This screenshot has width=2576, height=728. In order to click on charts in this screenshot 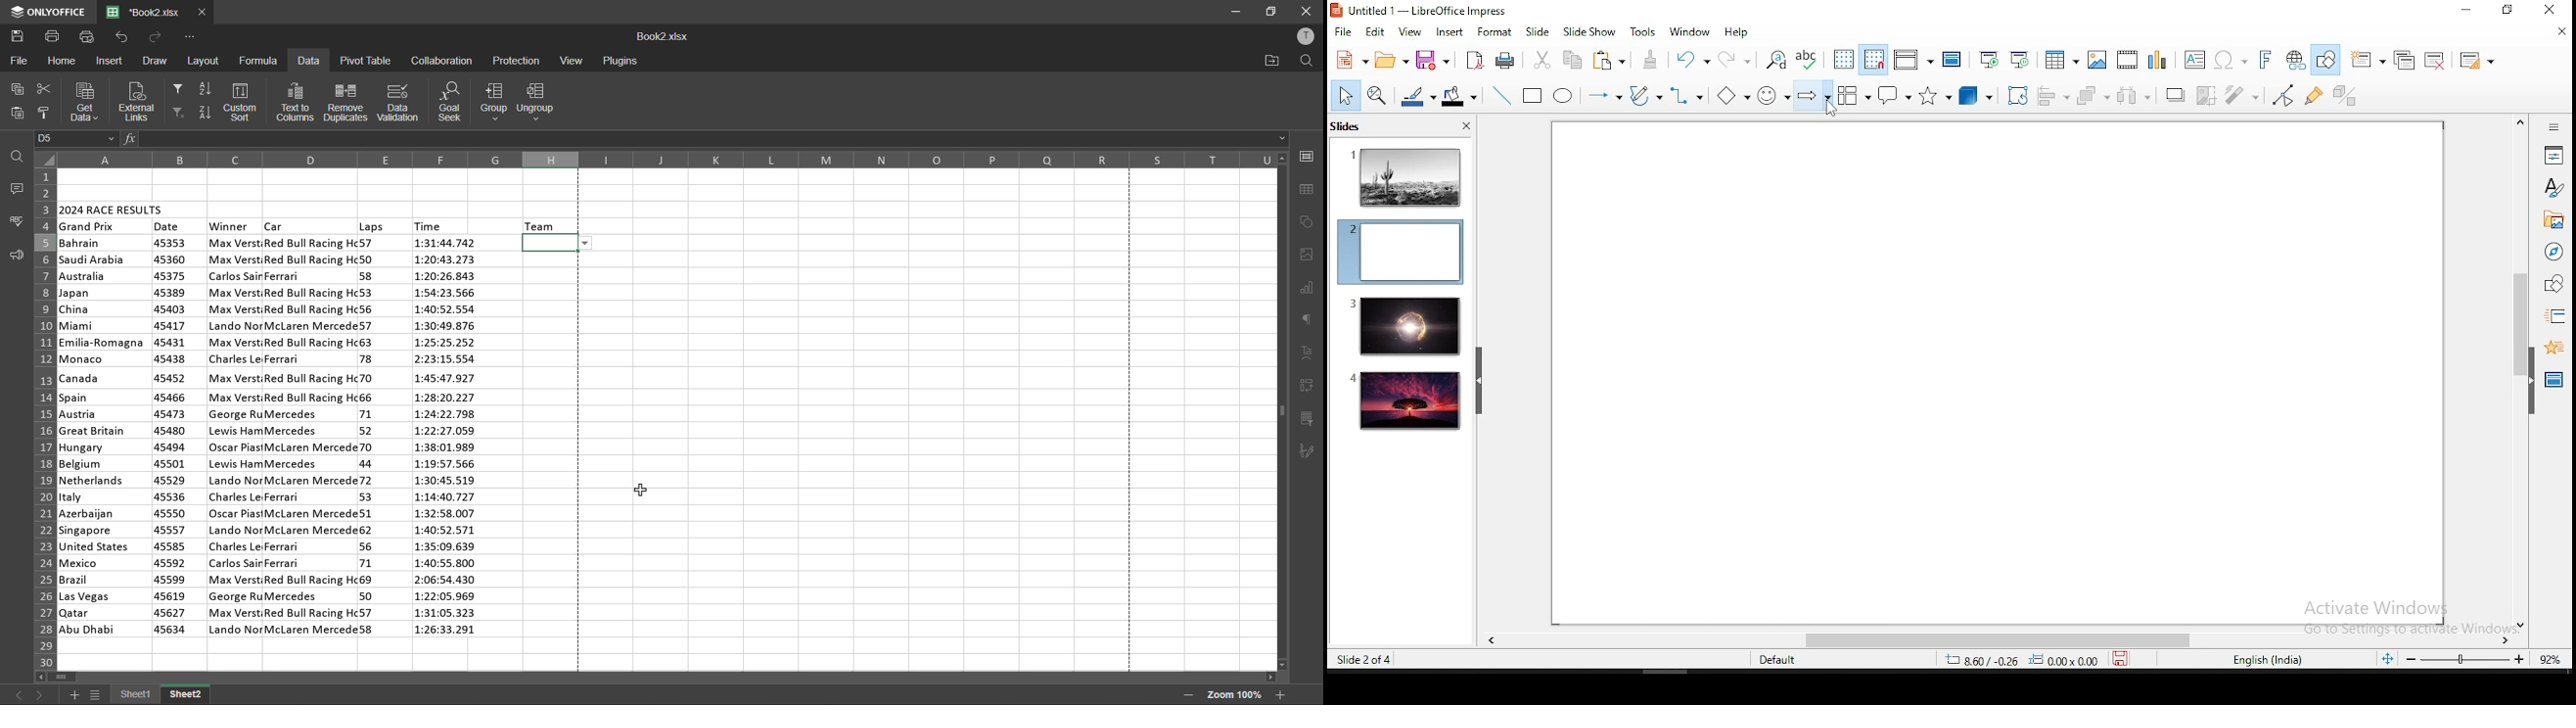, I will do `click(2157, 60)`.